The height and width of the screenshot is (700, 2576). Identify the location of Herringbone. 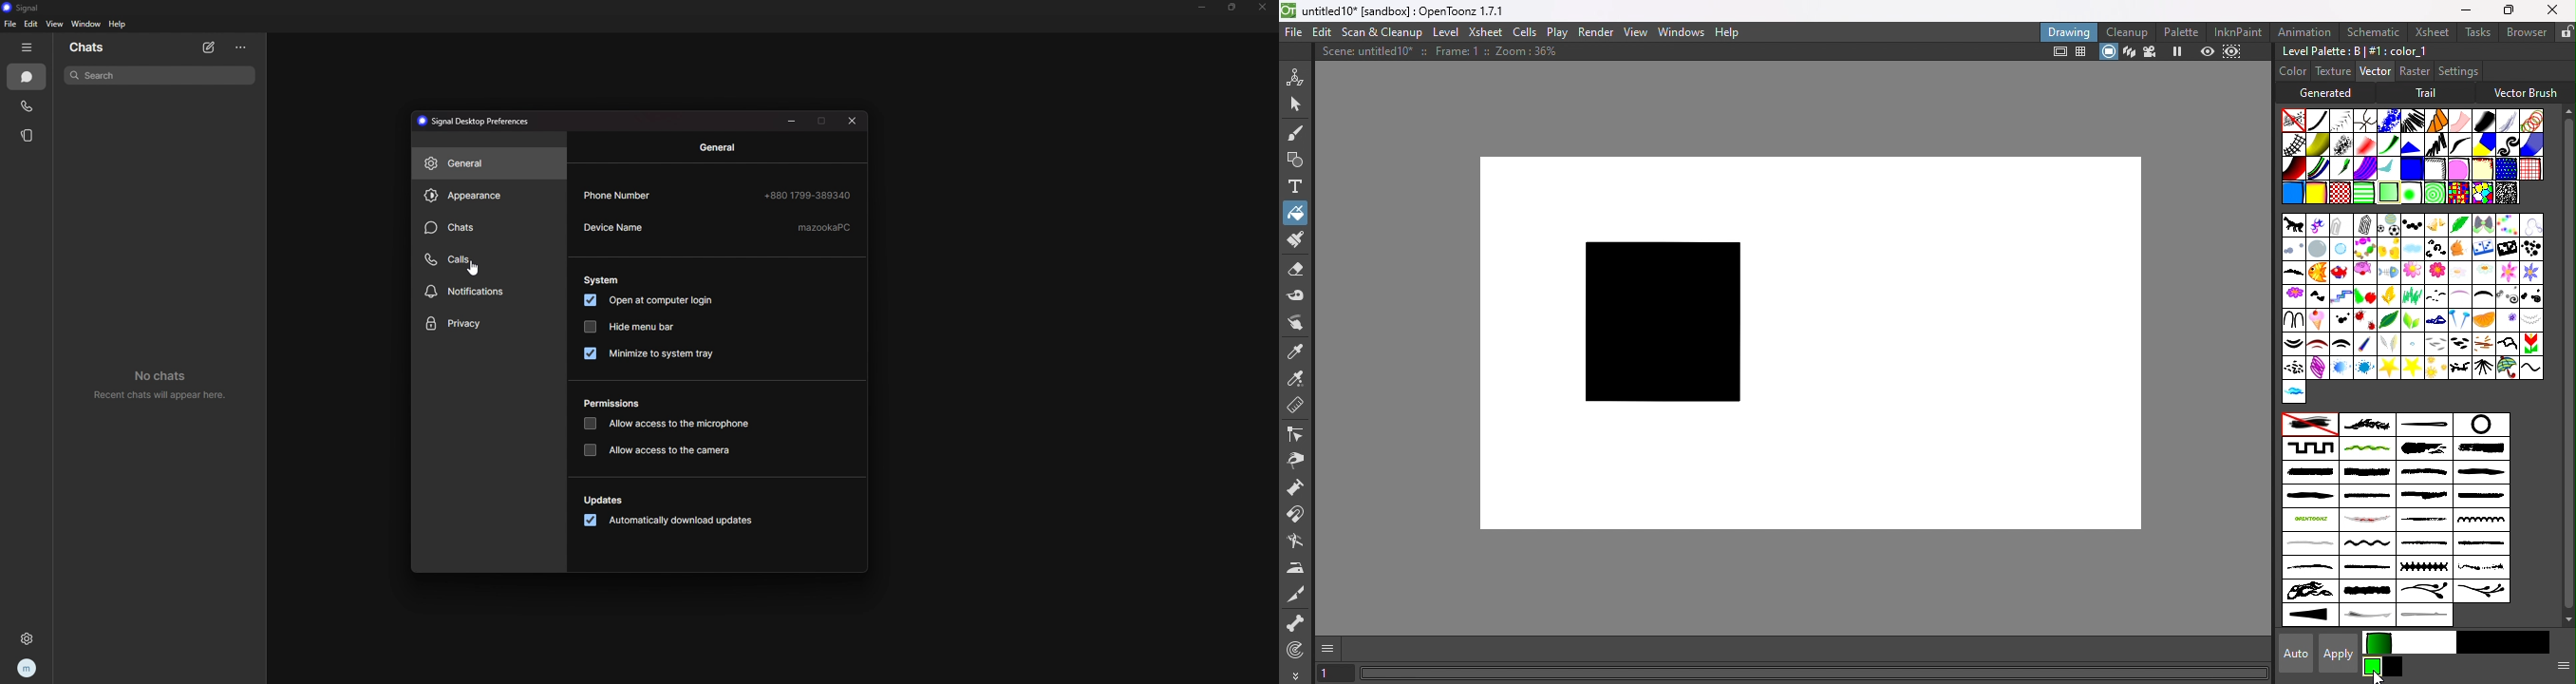
(2342, 120).